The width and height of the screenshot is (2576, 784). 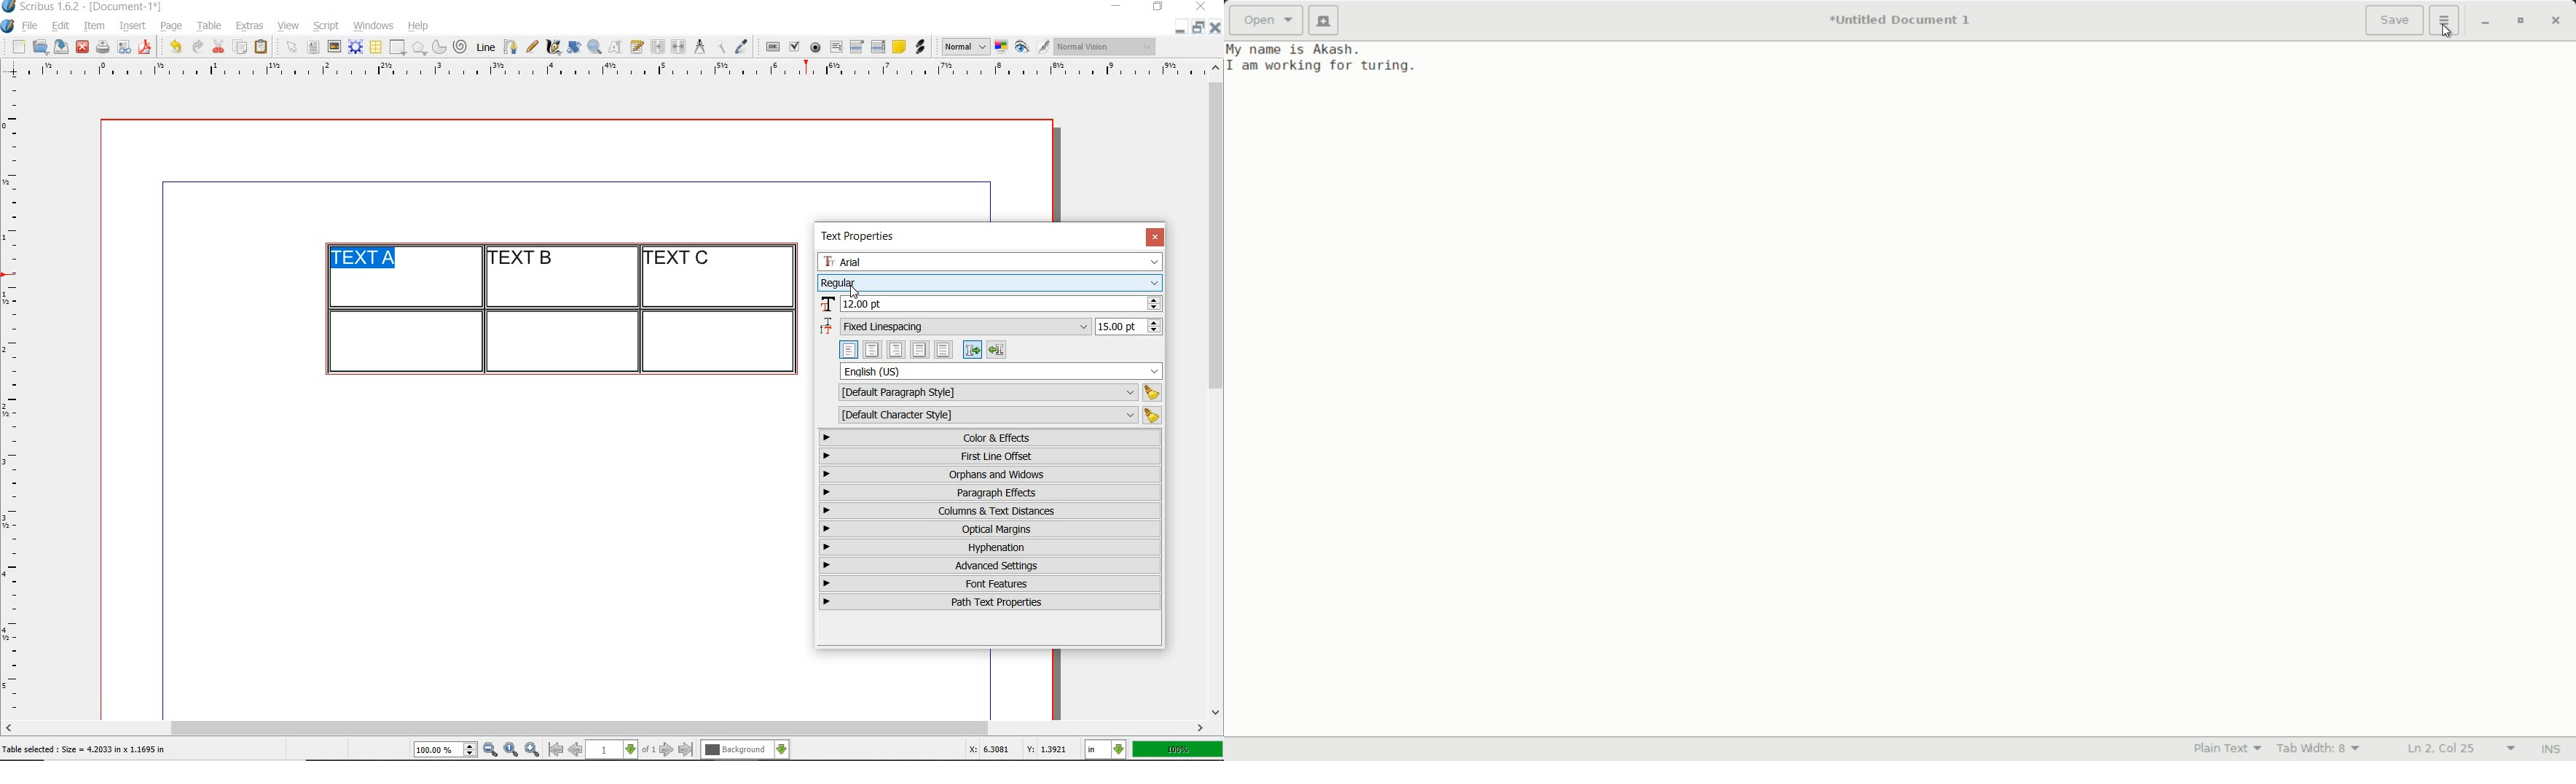 What do you see at coordinates (997, 393) in the screenshot?
I see `default paragraph style` at bounding box center [997, 393].